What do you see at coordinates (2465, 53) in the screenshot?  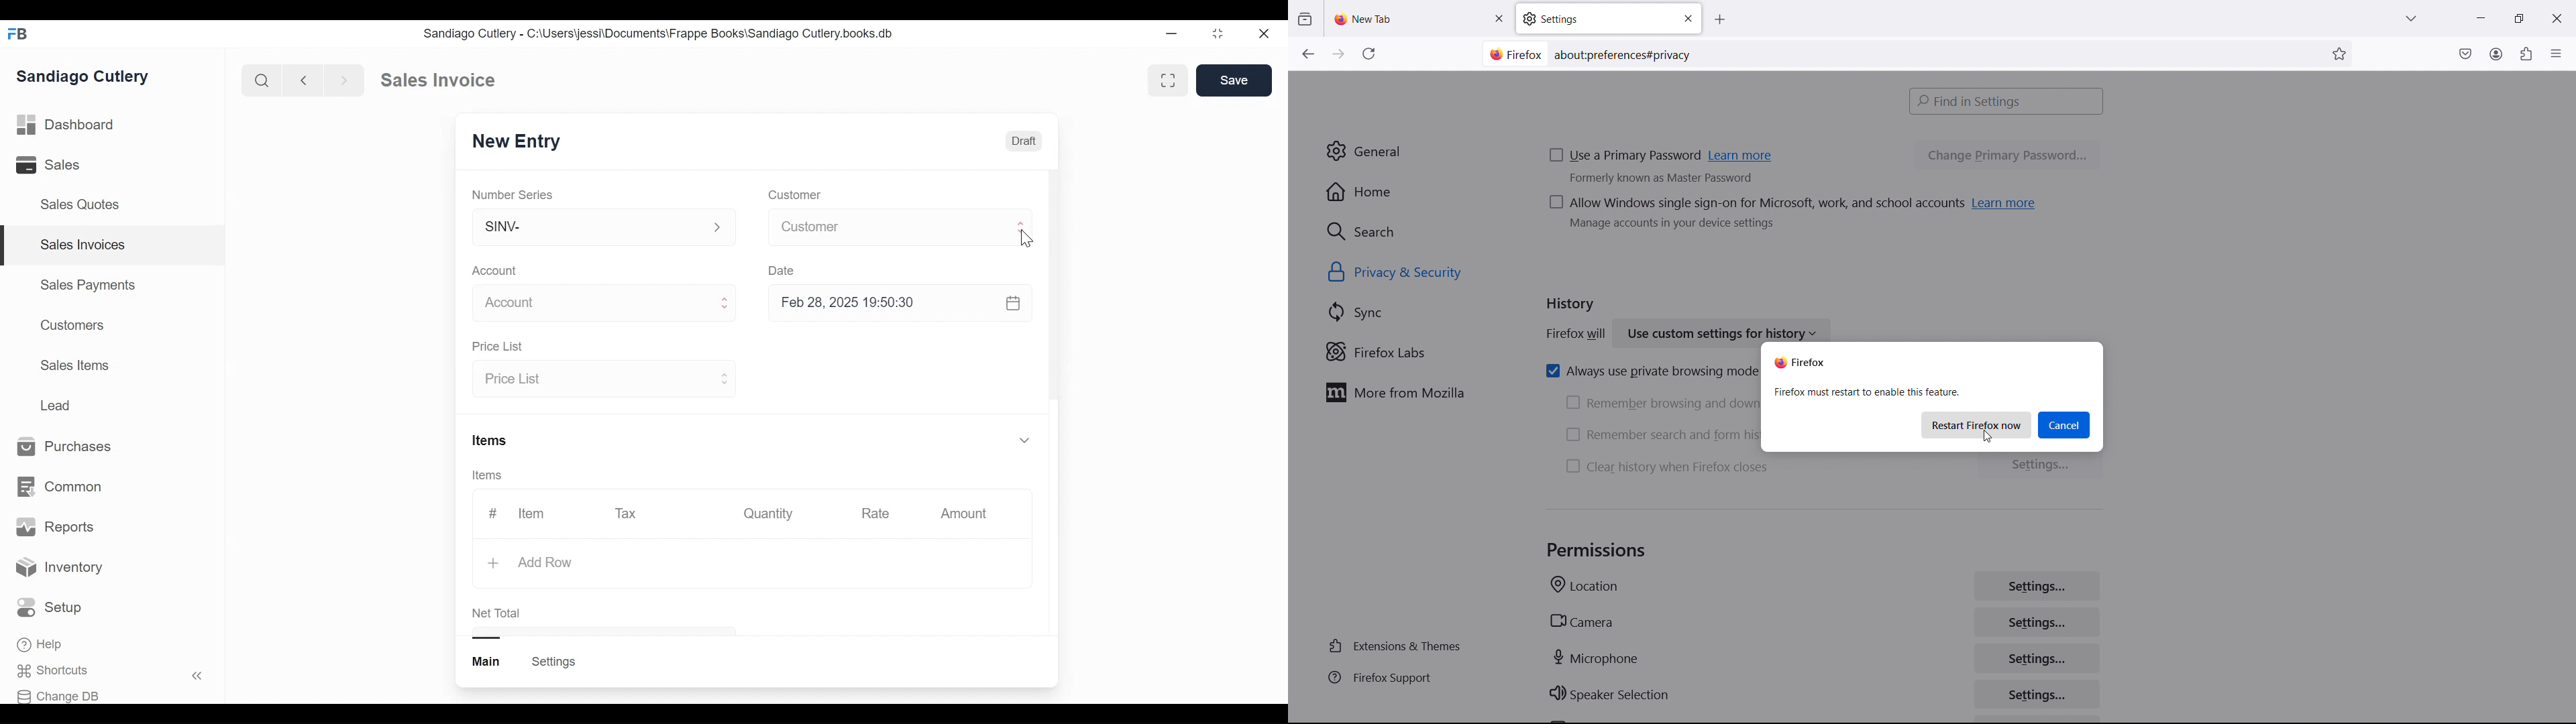 I see `save to pocket` at bounding box center [2465, 53].